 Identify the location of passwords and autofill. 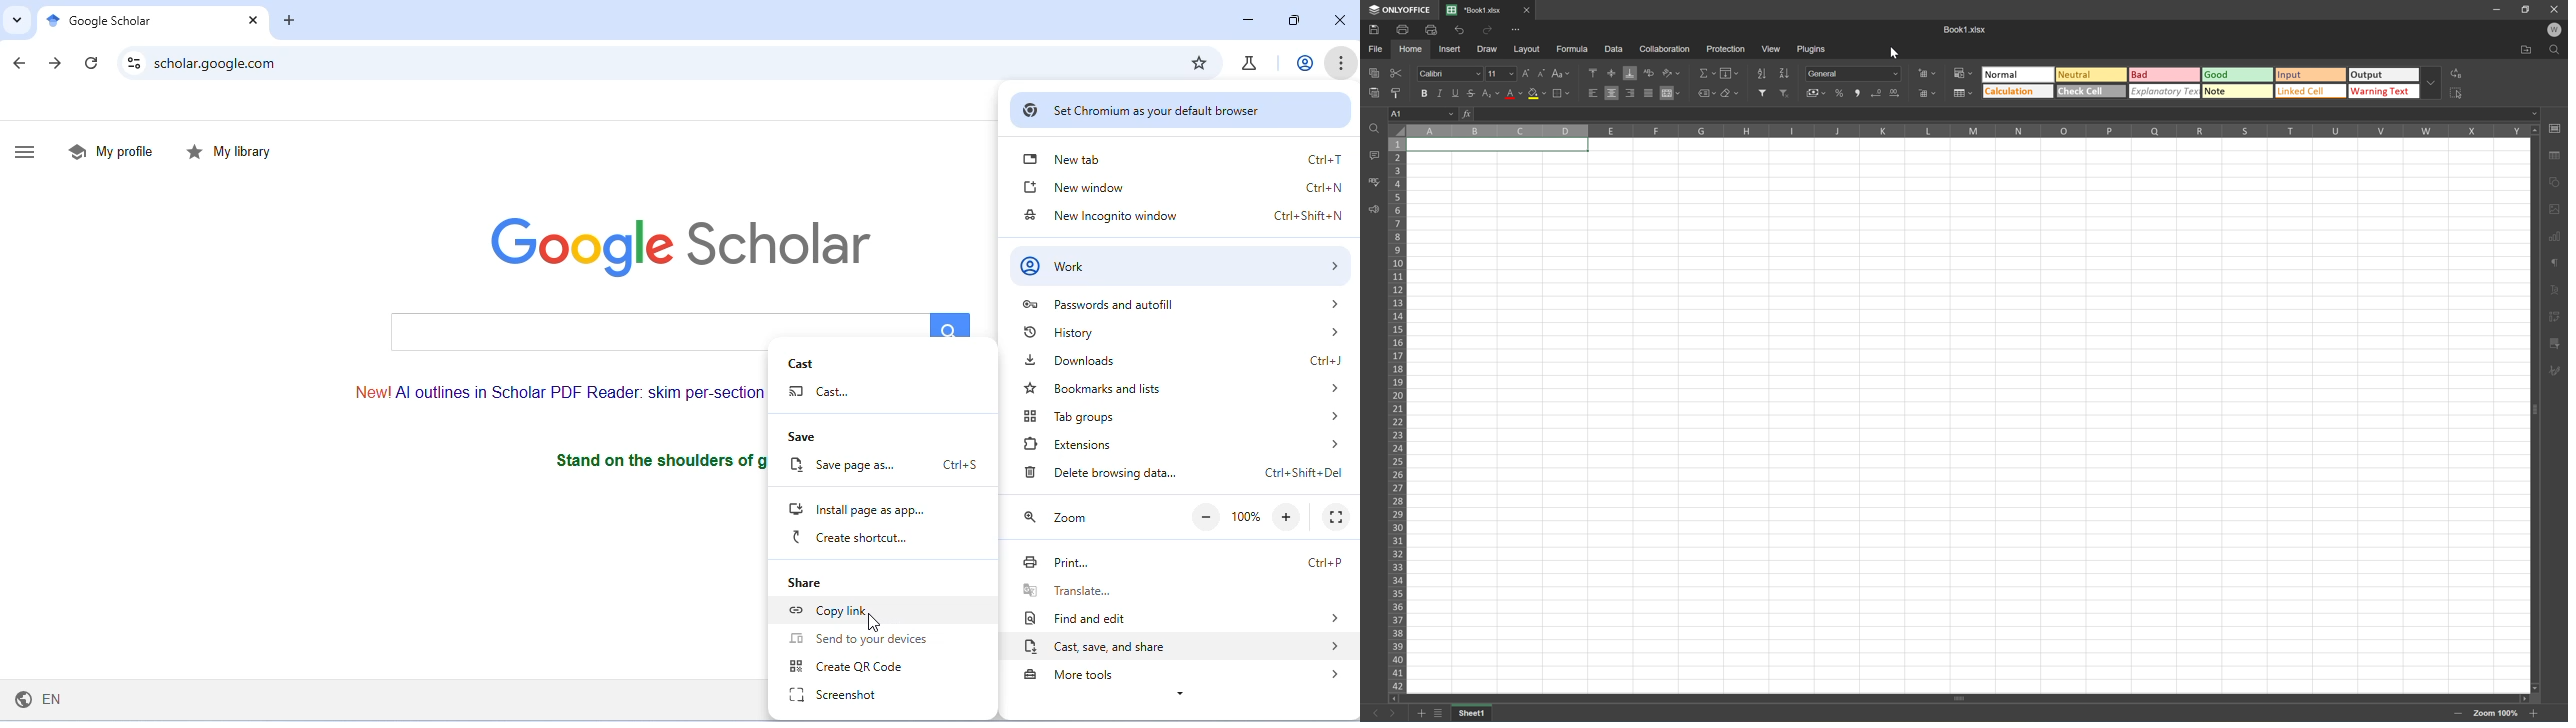
(1182, 304).